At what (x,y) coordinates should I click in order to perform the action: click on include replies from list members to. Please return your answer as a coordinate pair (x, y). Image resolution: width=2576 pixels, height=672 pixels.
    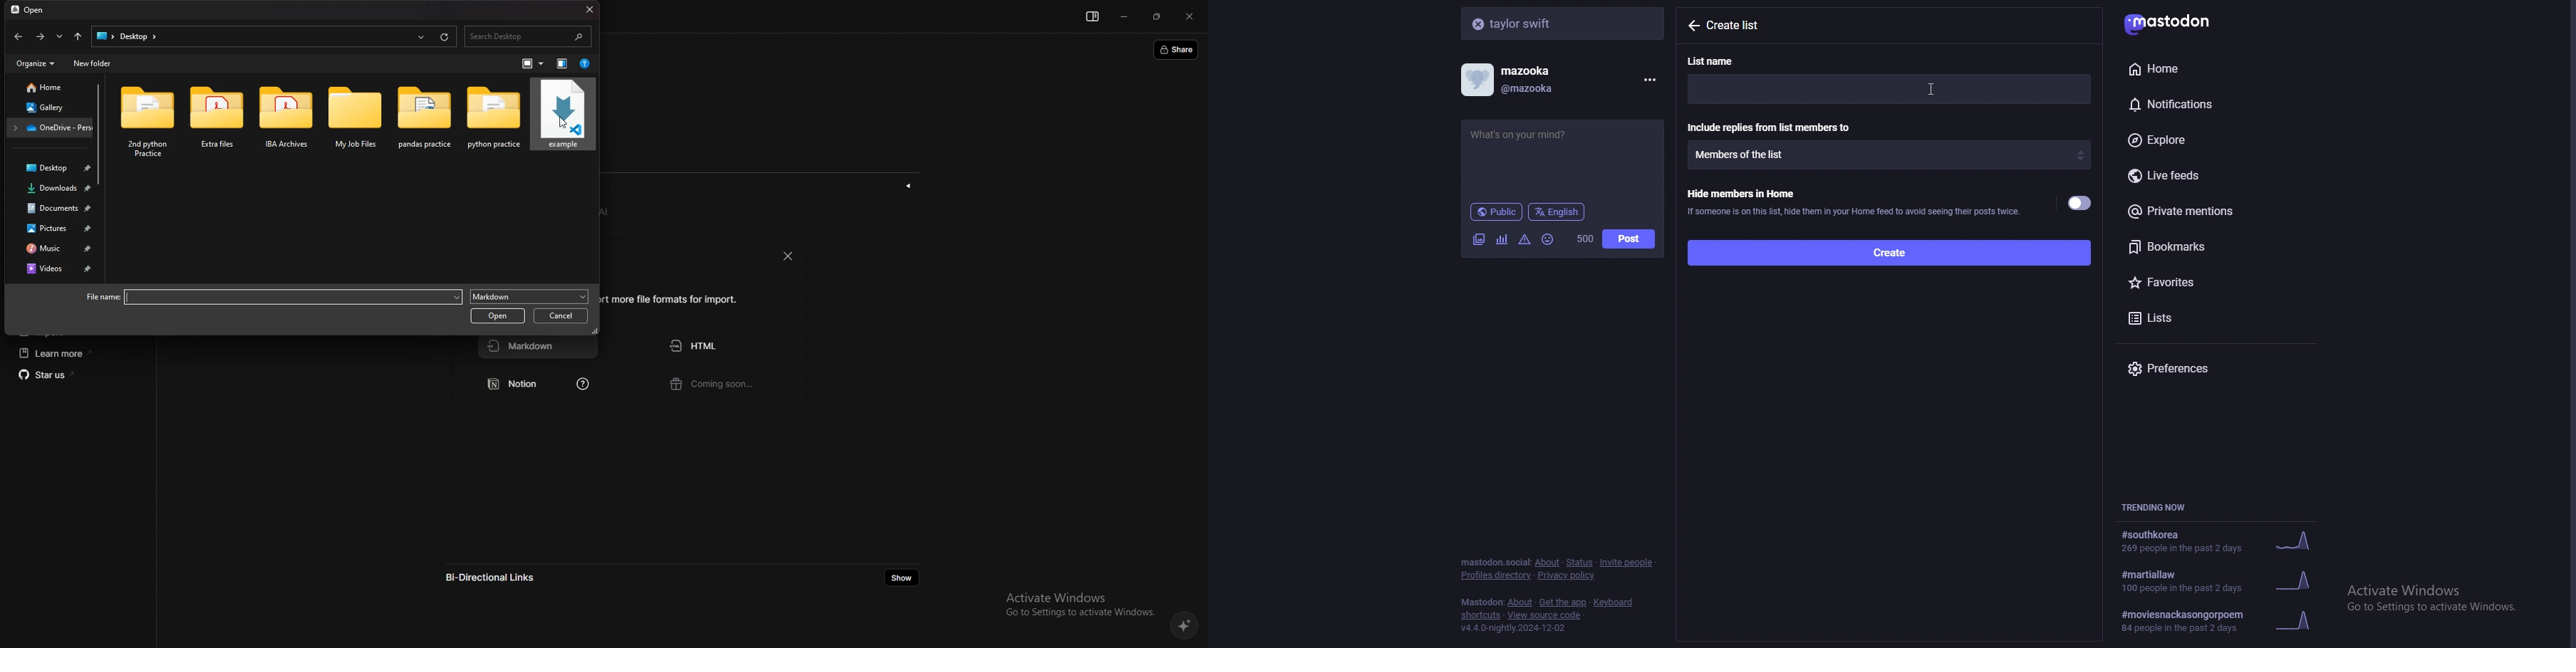
    Looking at the image, I should click on (1772, 127).